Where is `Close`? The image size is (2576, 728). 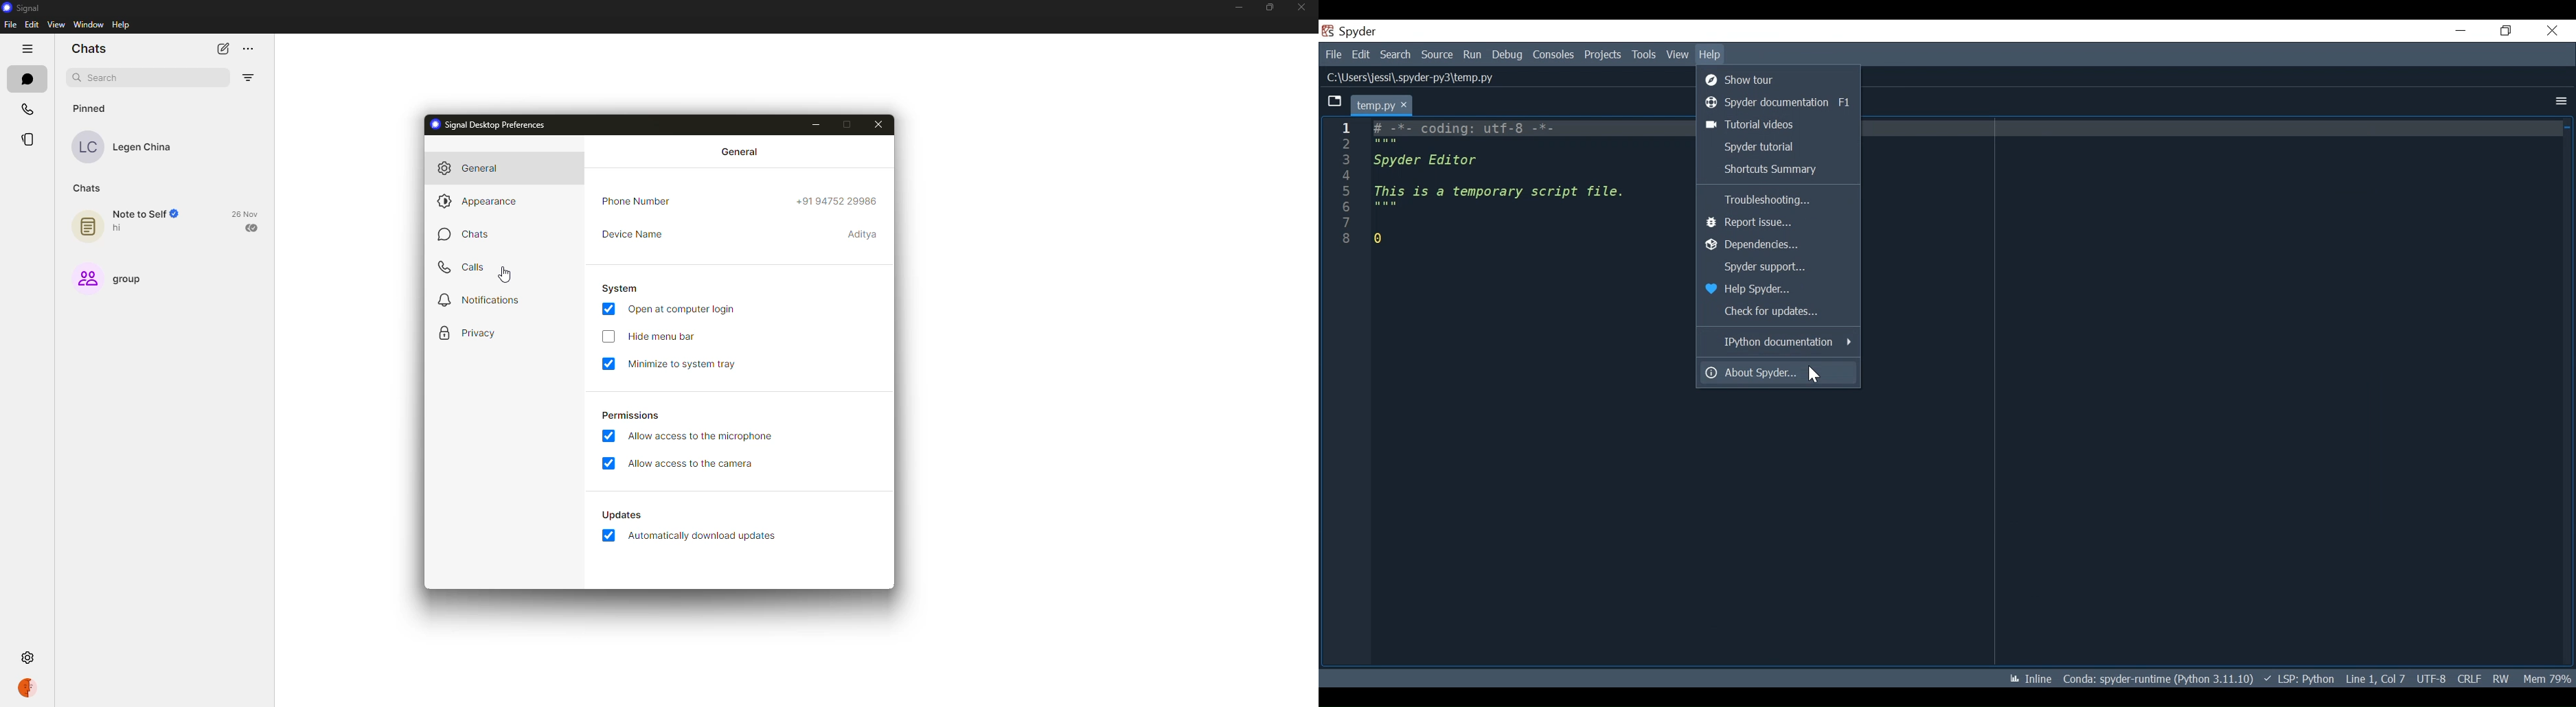
Close is located at coordinates (2552, 31).